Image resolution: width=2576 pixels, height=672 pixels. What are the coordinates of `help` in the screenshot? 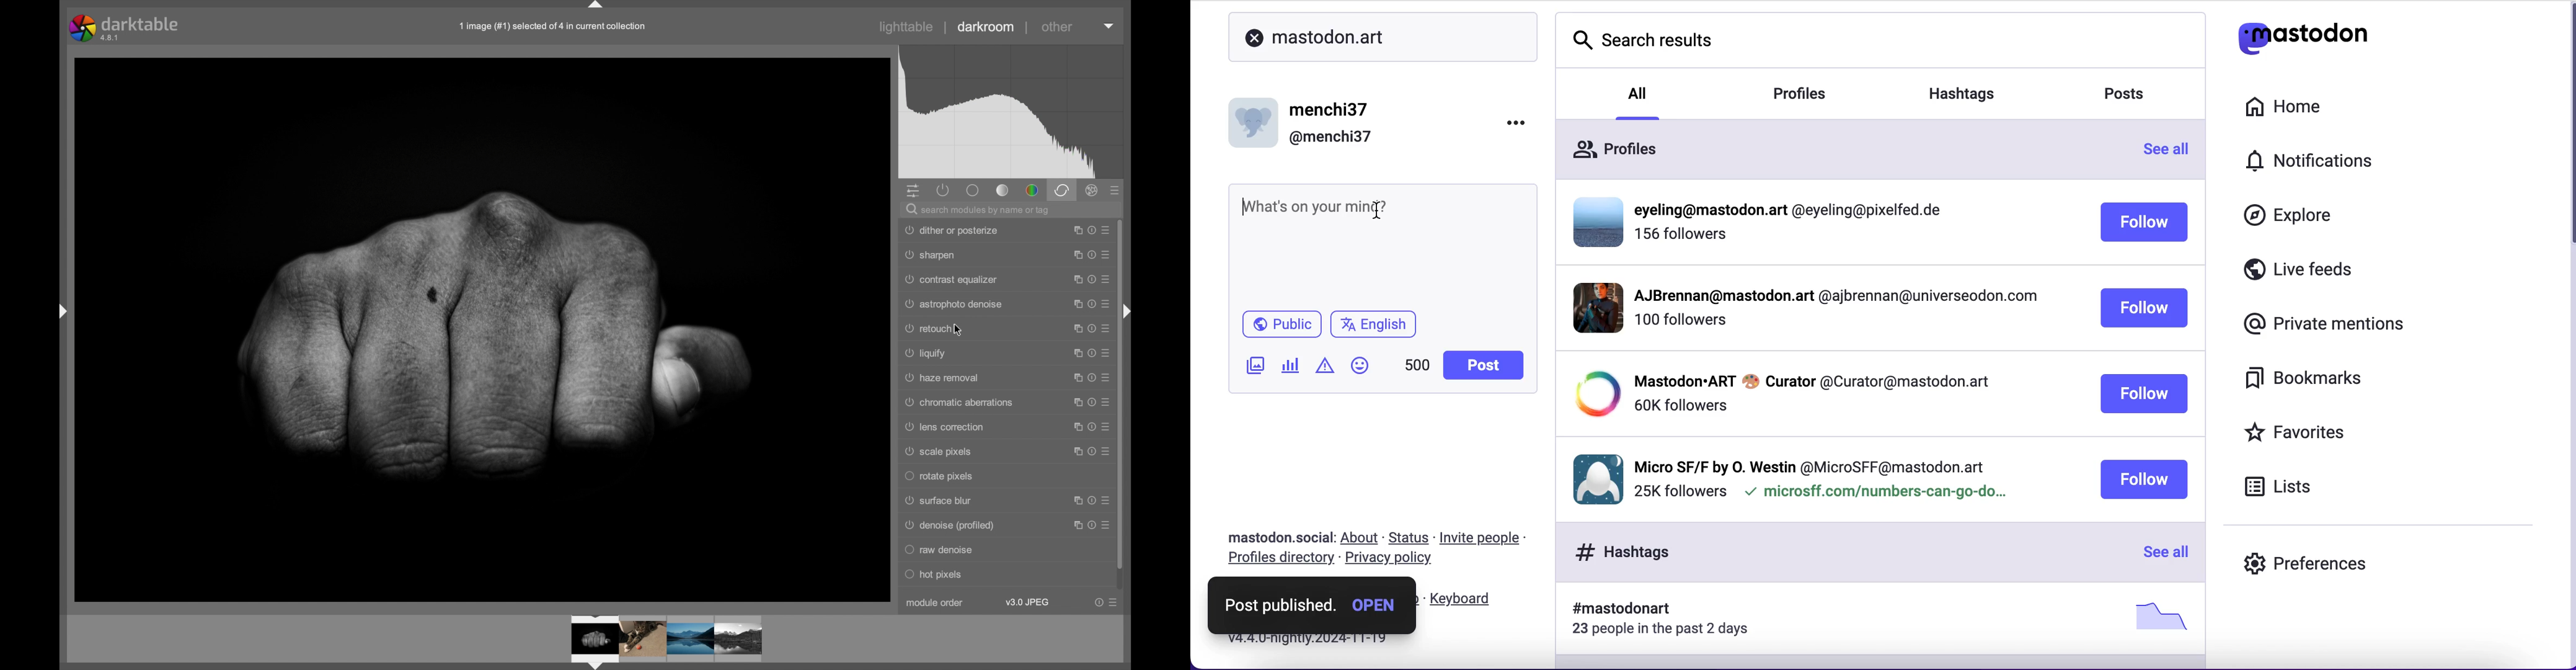 It's located at (1089, 452).